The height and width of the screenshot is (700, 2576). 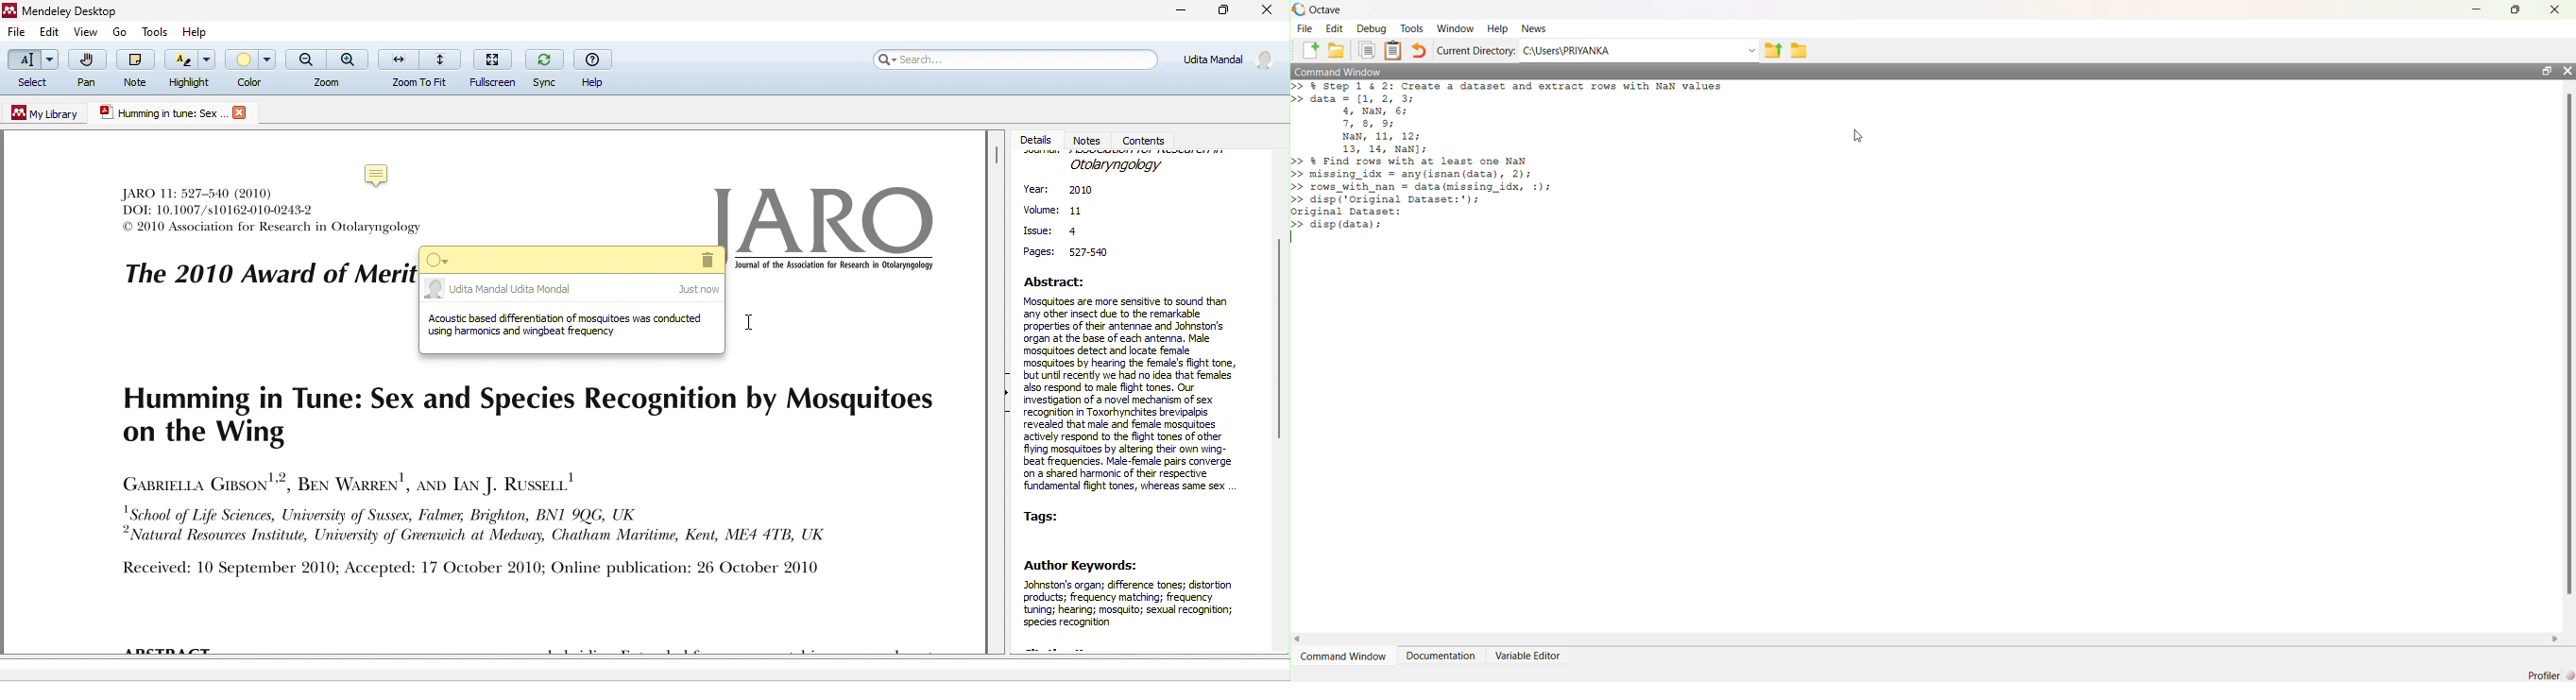 I want to click on year:2010, so click(x=1070, y=192).